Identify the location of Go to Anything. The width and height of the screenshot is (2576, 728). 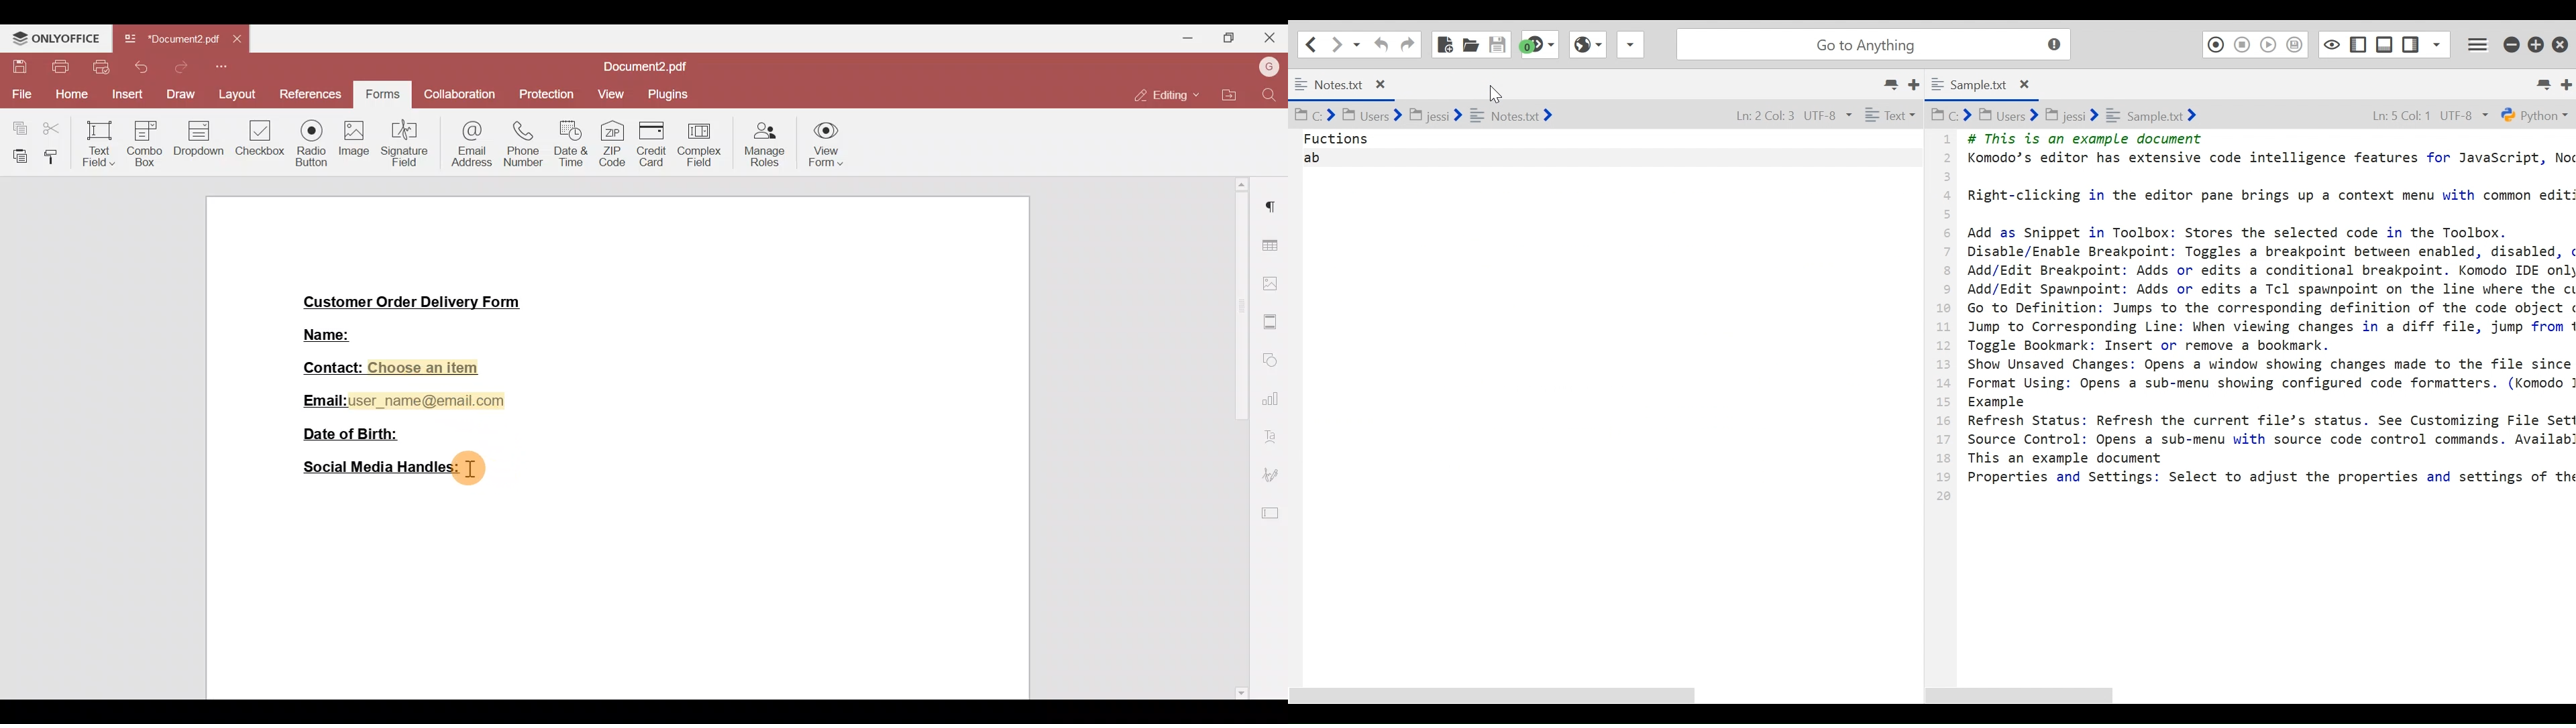
(1877, 44).